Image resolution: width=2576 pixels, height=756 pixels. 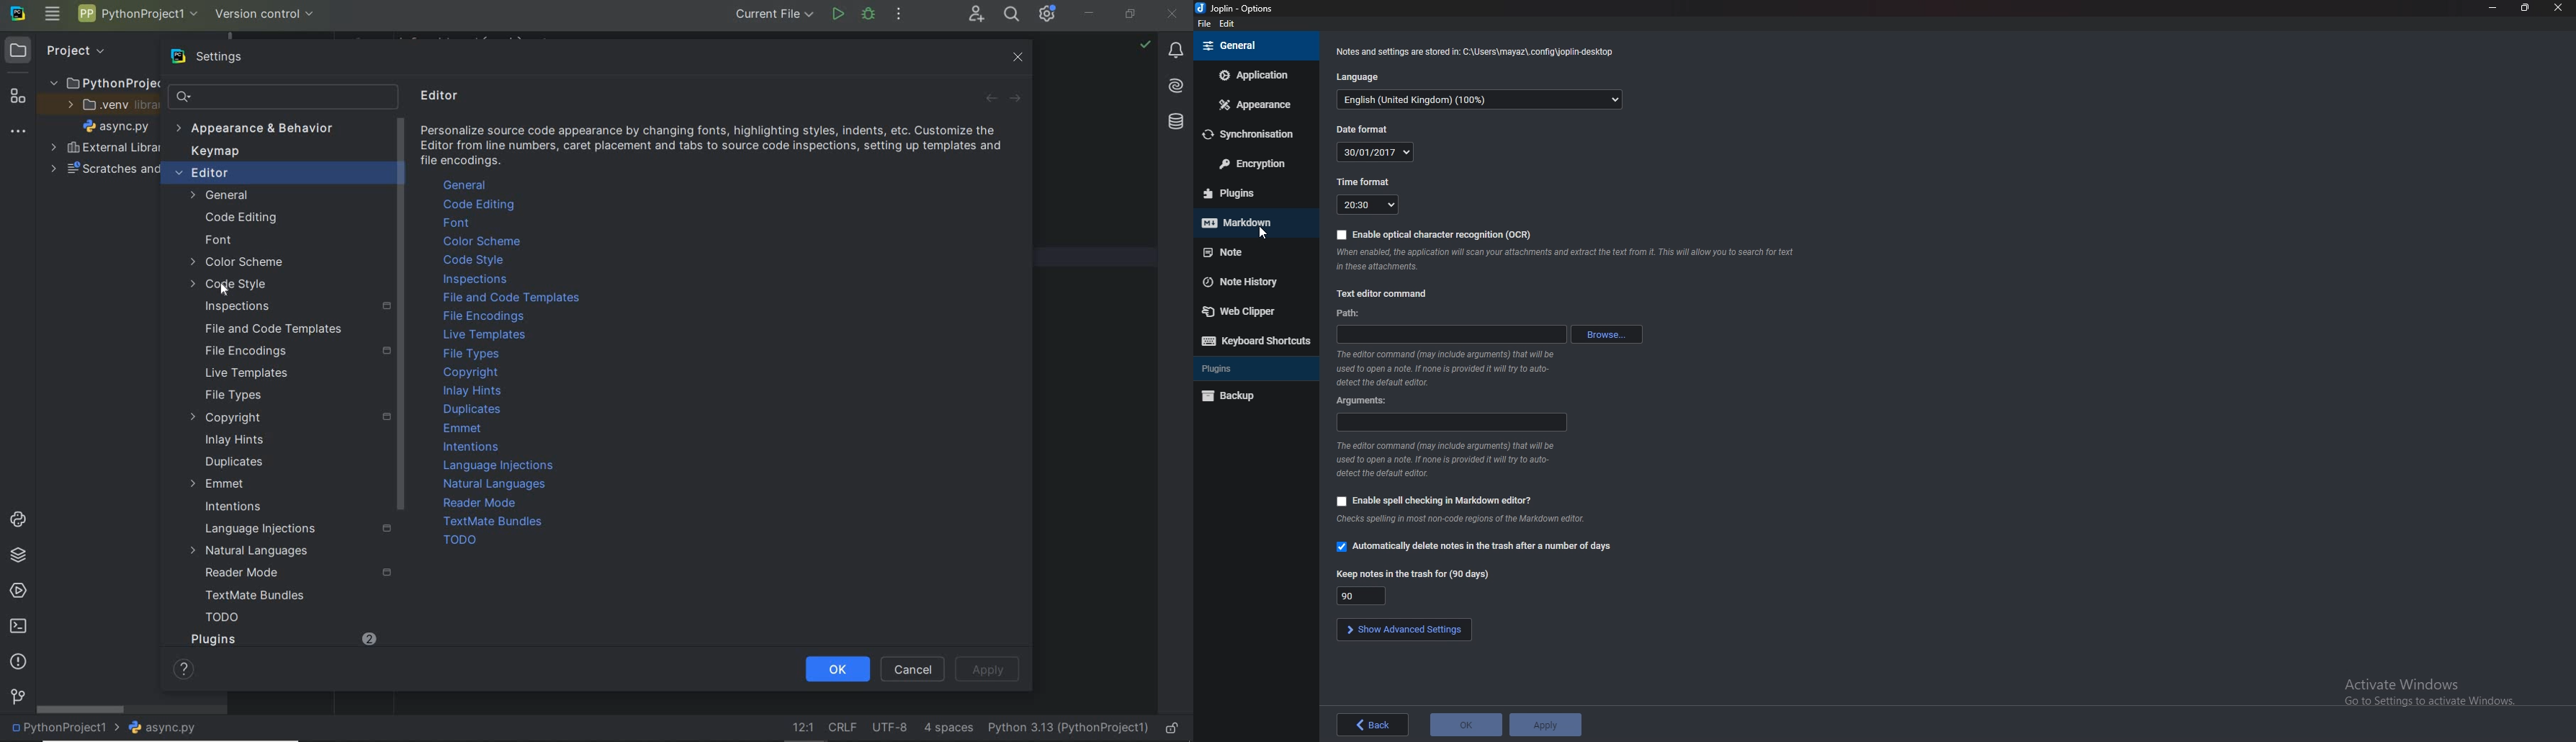 What do you see at coordinates (1476, 50) in the screenshot?
I see `Info` at bounding box center [1476, 50].